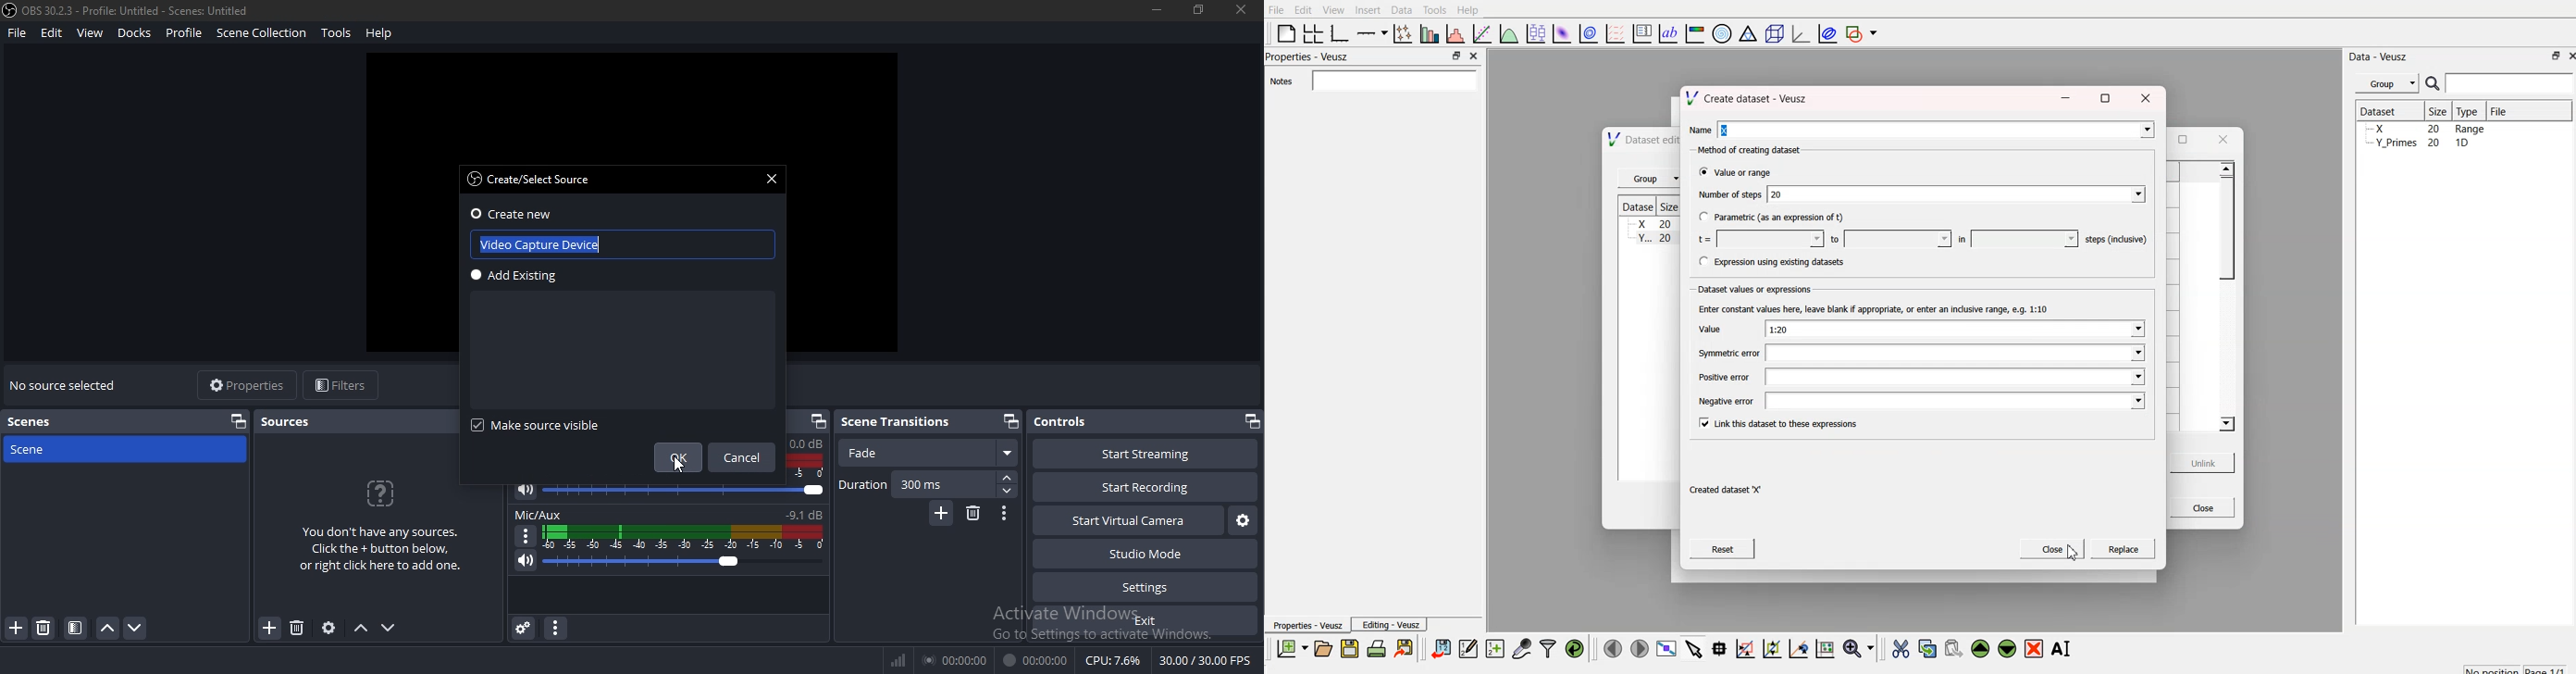 The width and height of the screenshot is (2576, 700). What do you see at coordinates (1649, 239) in the screenshot?
I see `y.. 20` at bounding box center [1649, 239].